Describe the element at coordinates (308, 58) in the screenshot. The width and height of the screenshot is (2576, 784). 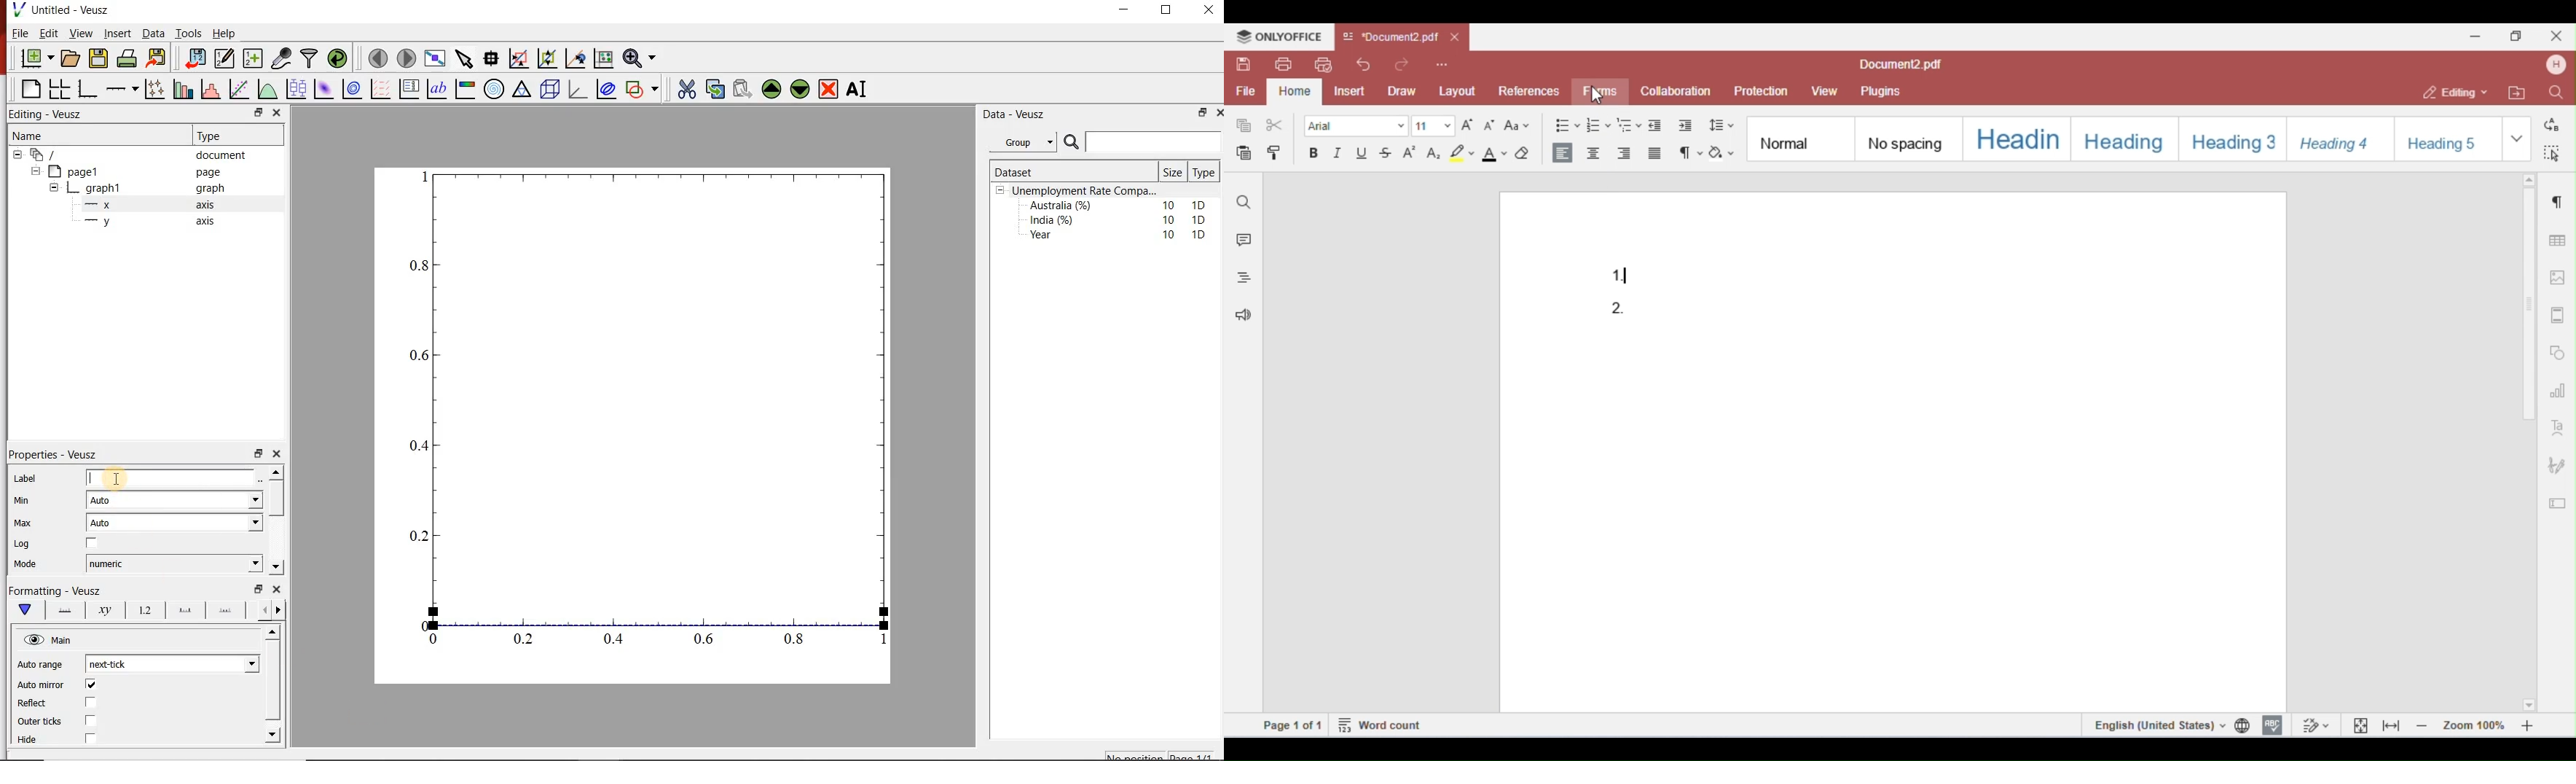
I see `filter data` at that location.